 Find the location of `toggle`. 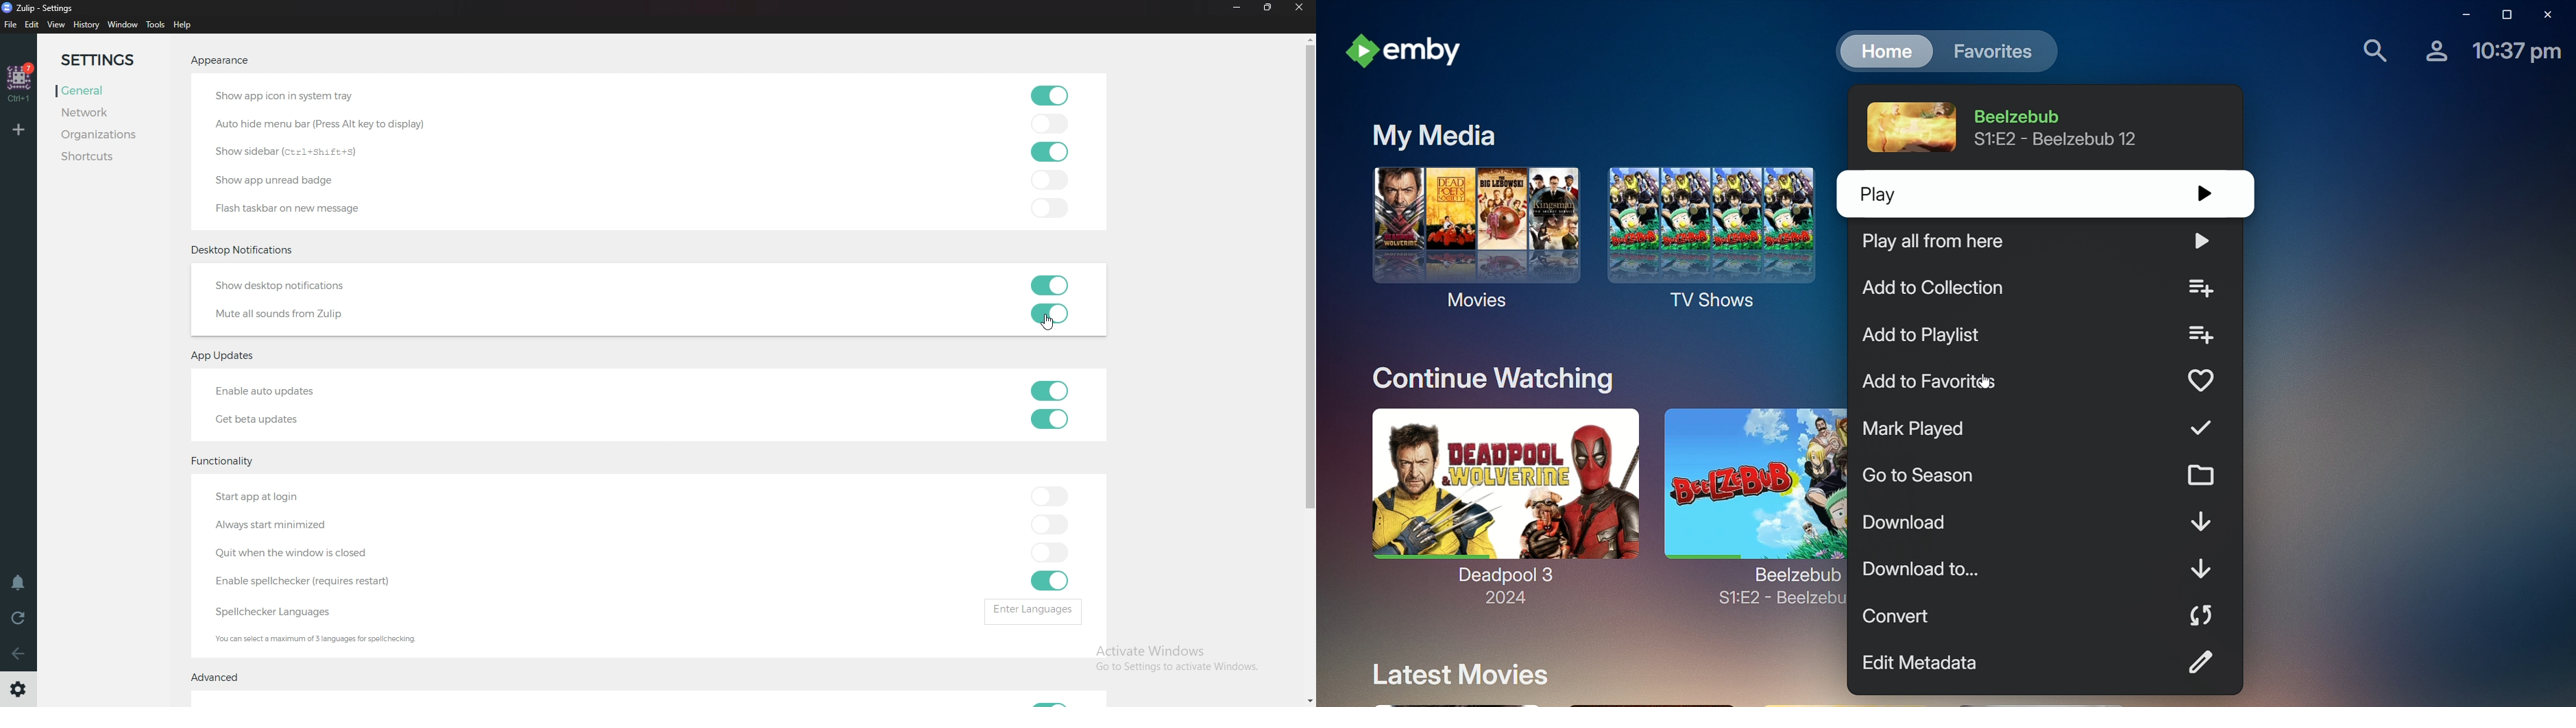

toggle is located at coordinates (1049, 124).